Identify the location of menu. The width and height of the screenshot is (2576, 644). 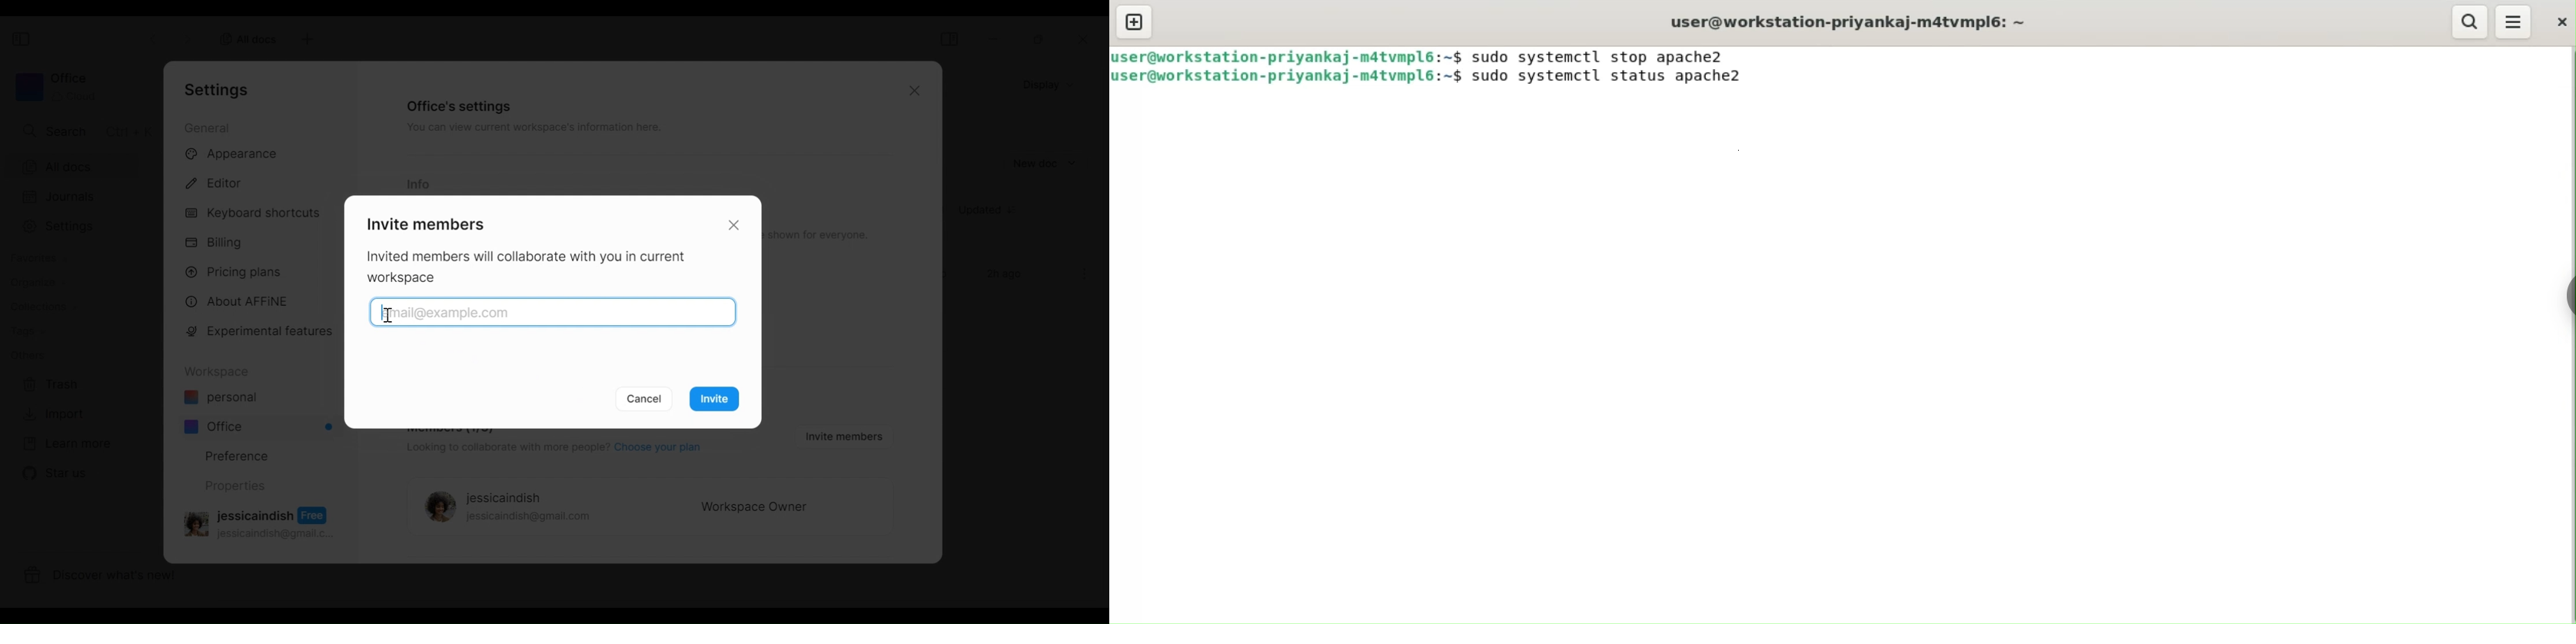
(2515, 23).